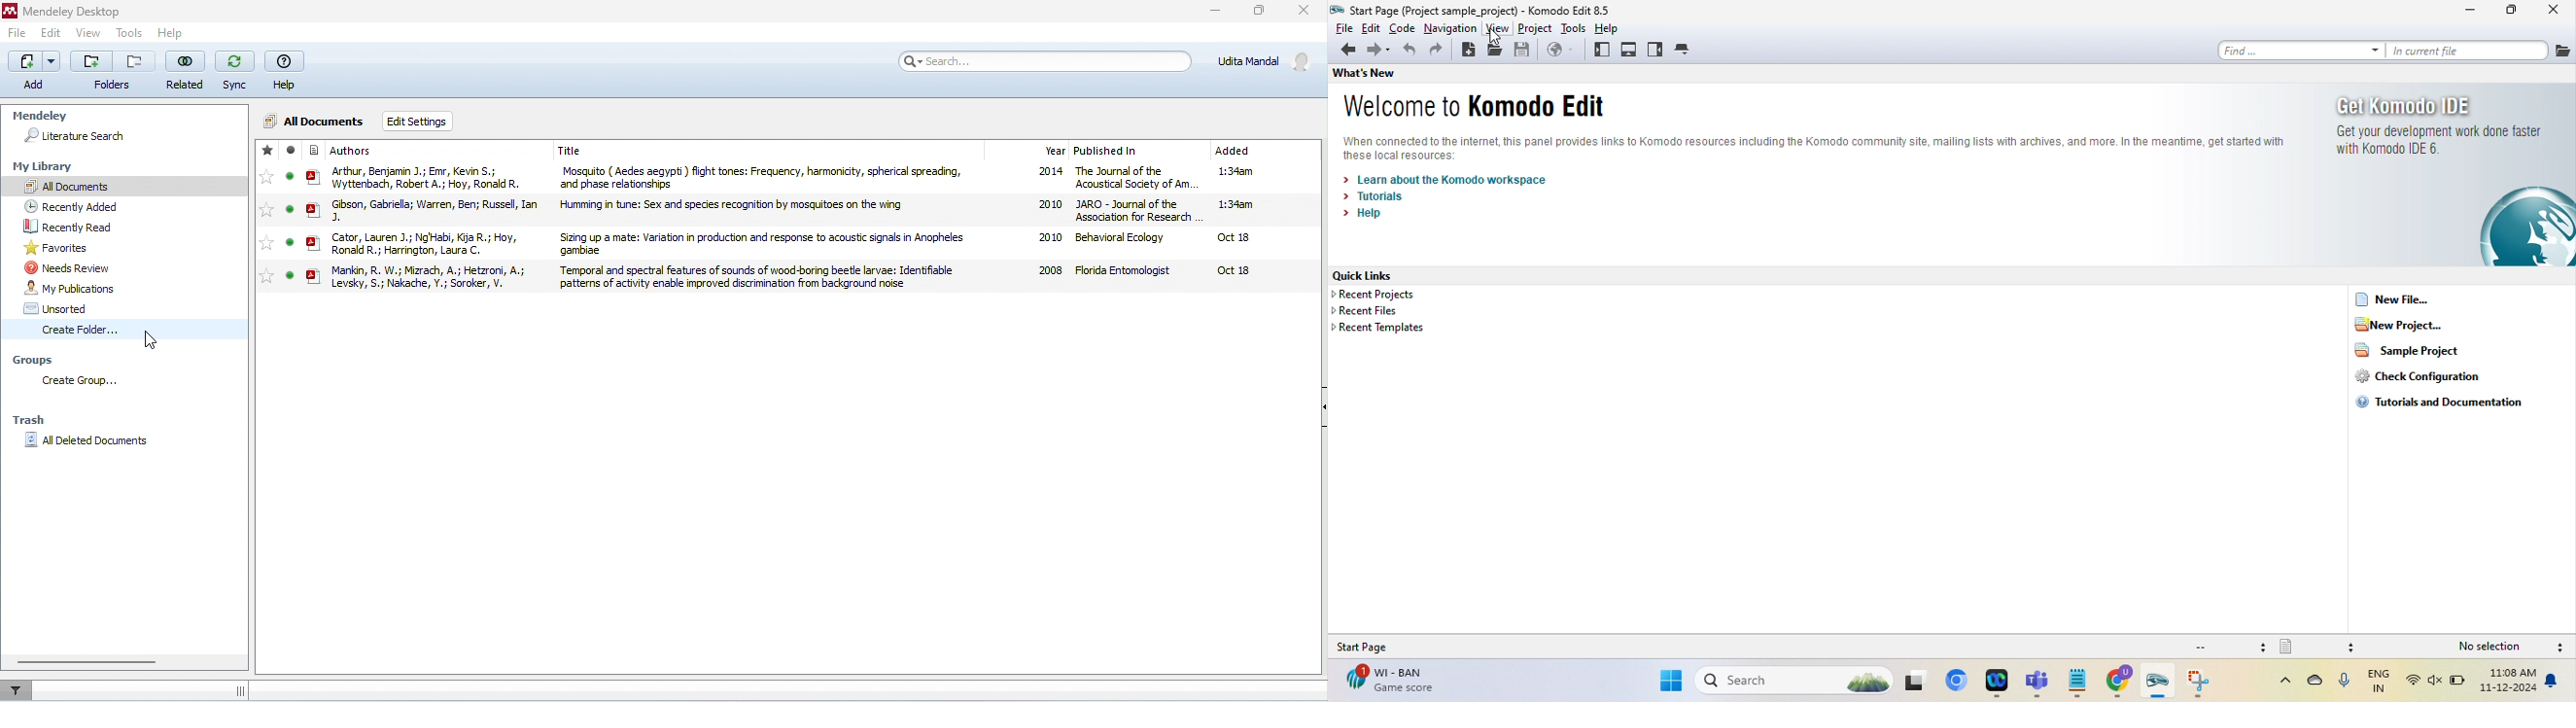  Describe the element at coordinates (1410, 52) in the screenshot. I see `undo` at that location.